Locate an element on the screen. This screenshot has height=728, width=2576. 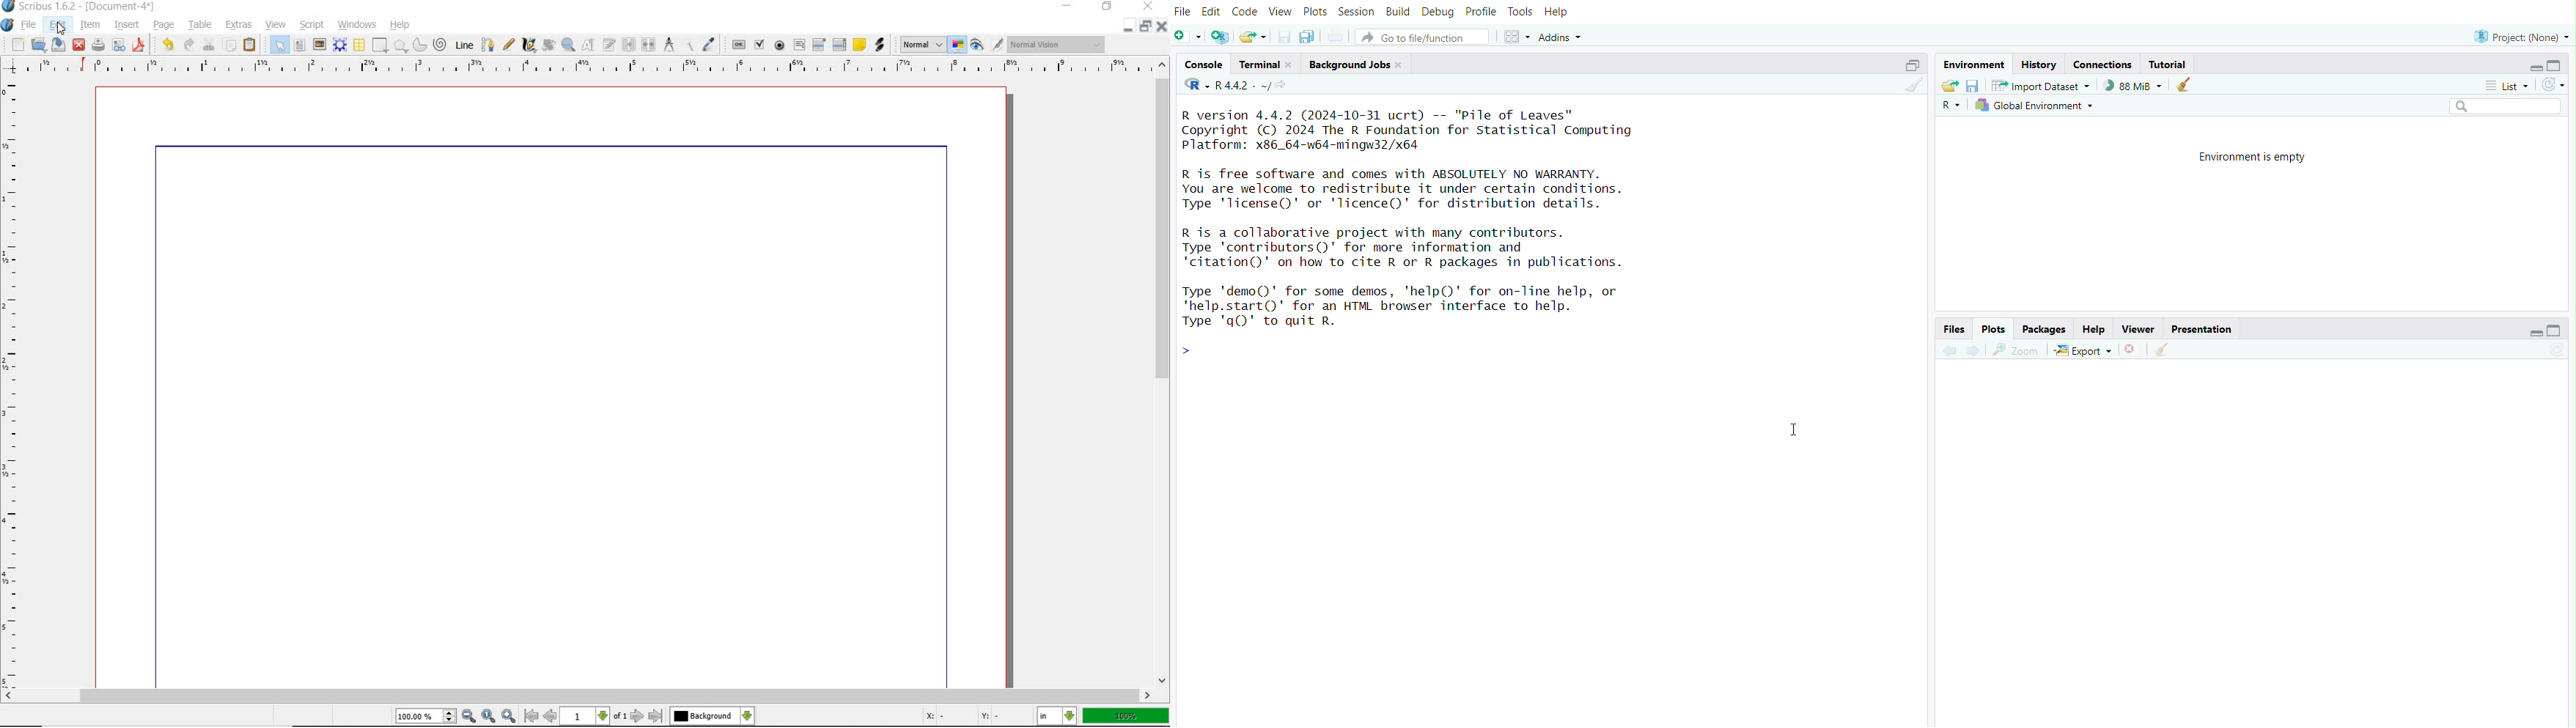
calligraphic line is located at coordinates (529, 45).